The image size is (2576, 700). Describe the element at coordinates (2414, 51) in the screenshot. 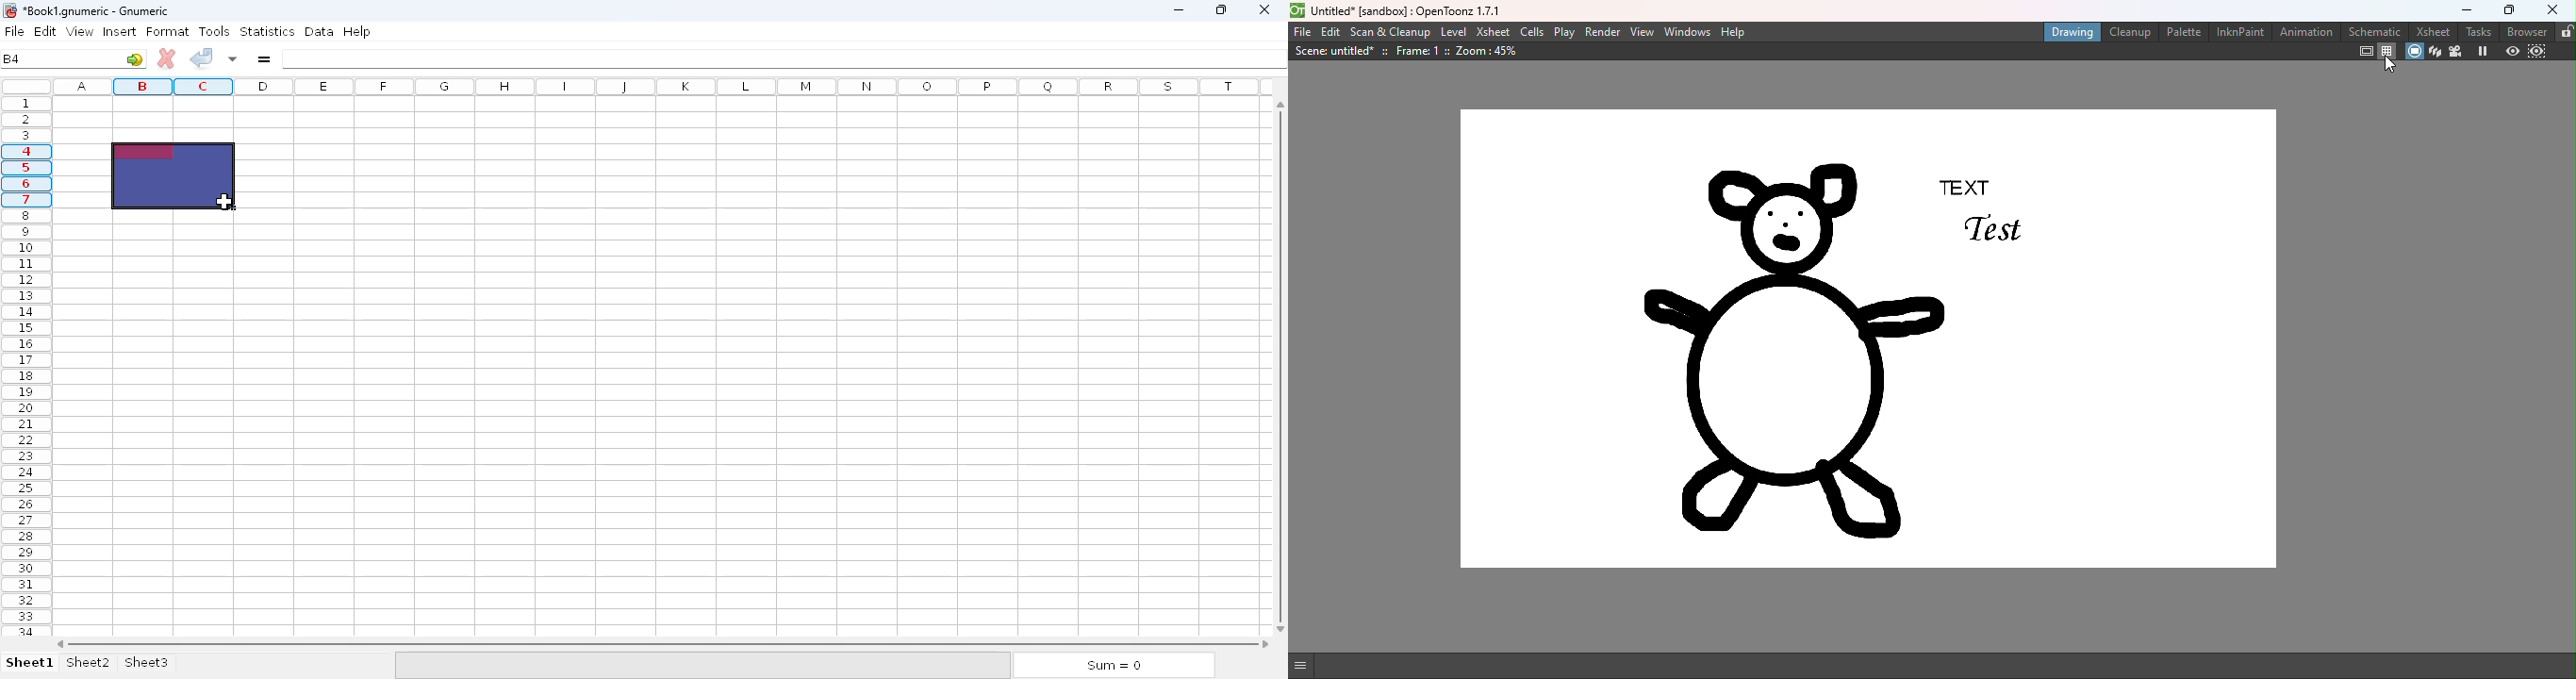

I see `Camera stand view` at that location.